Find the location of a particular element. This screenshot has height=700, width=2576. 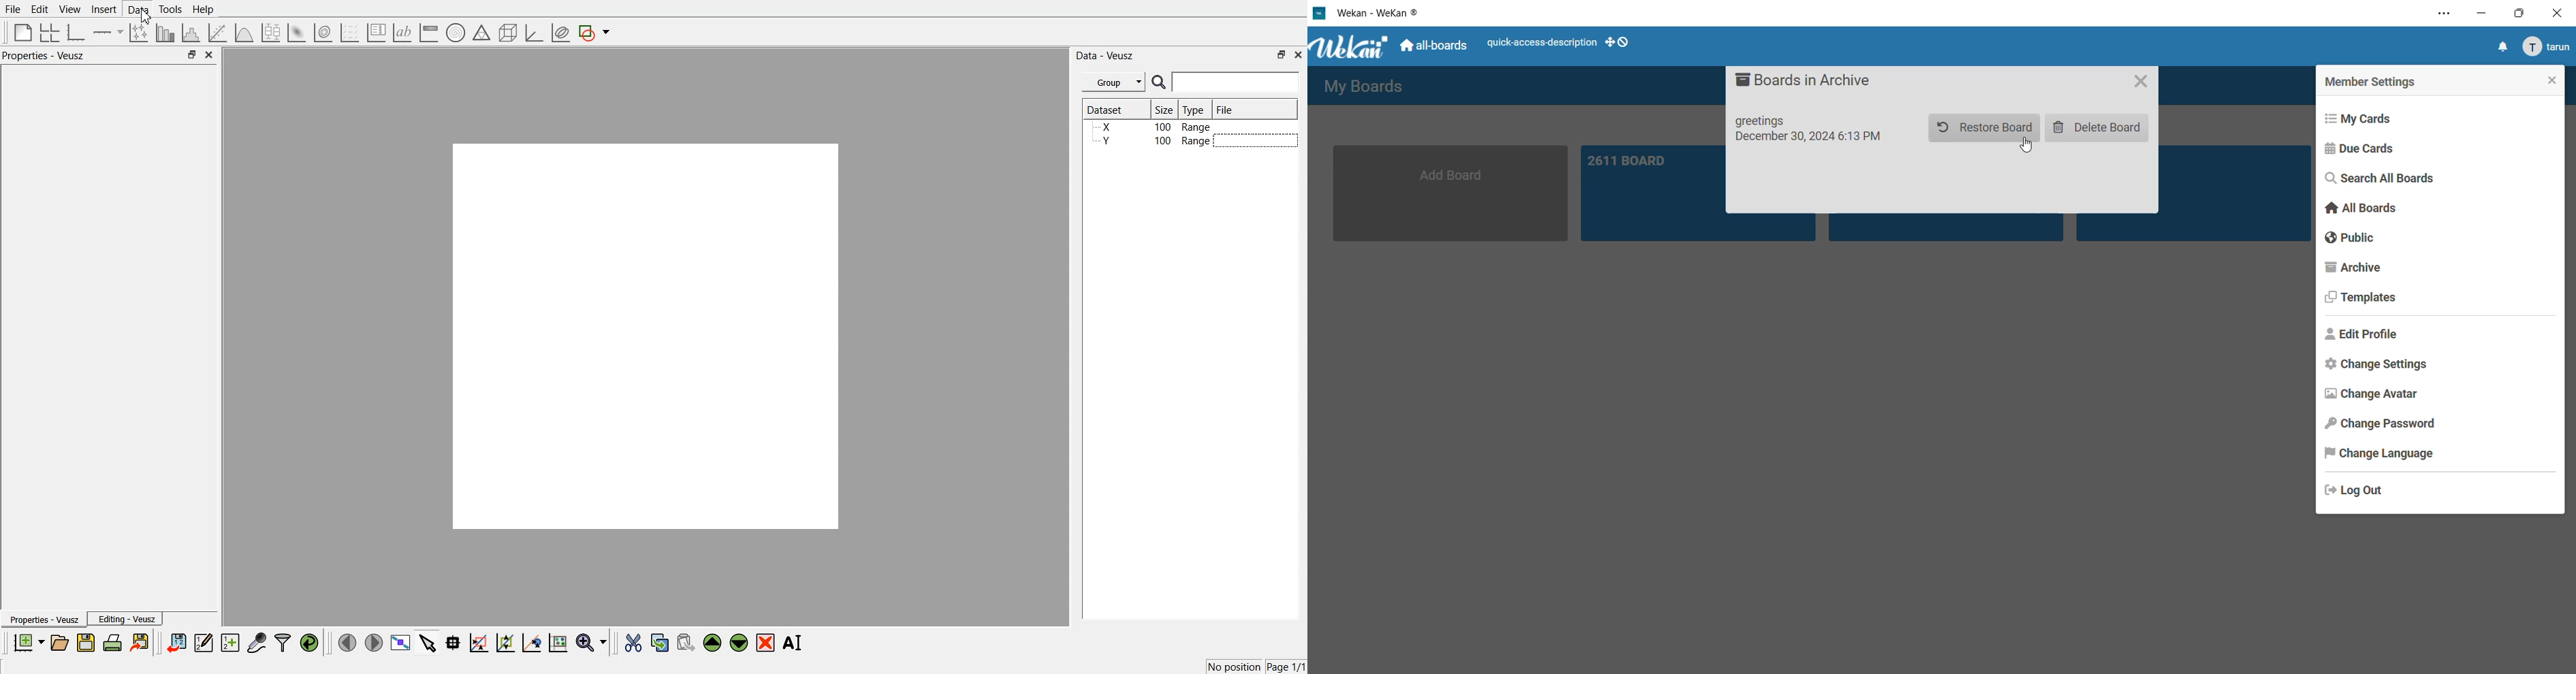

Insert is located at coordinates (104, 9).